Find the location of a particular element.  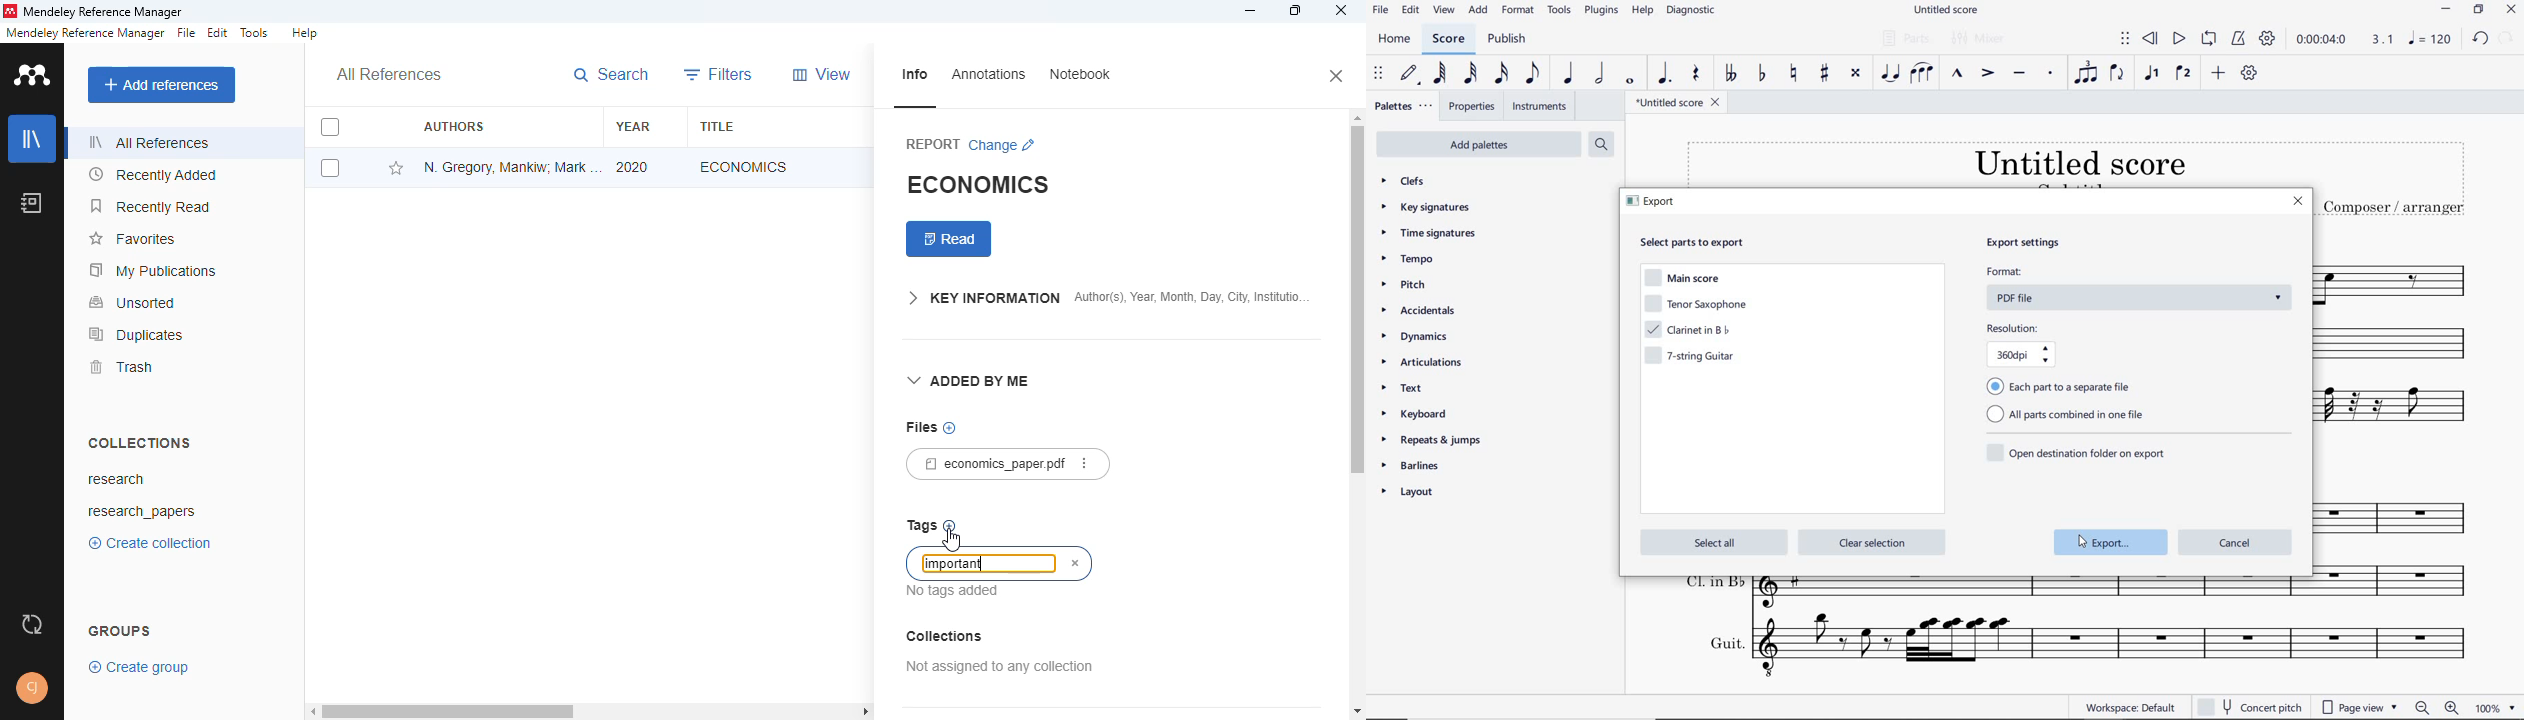

ADD is located at coordinates (2220, 72).